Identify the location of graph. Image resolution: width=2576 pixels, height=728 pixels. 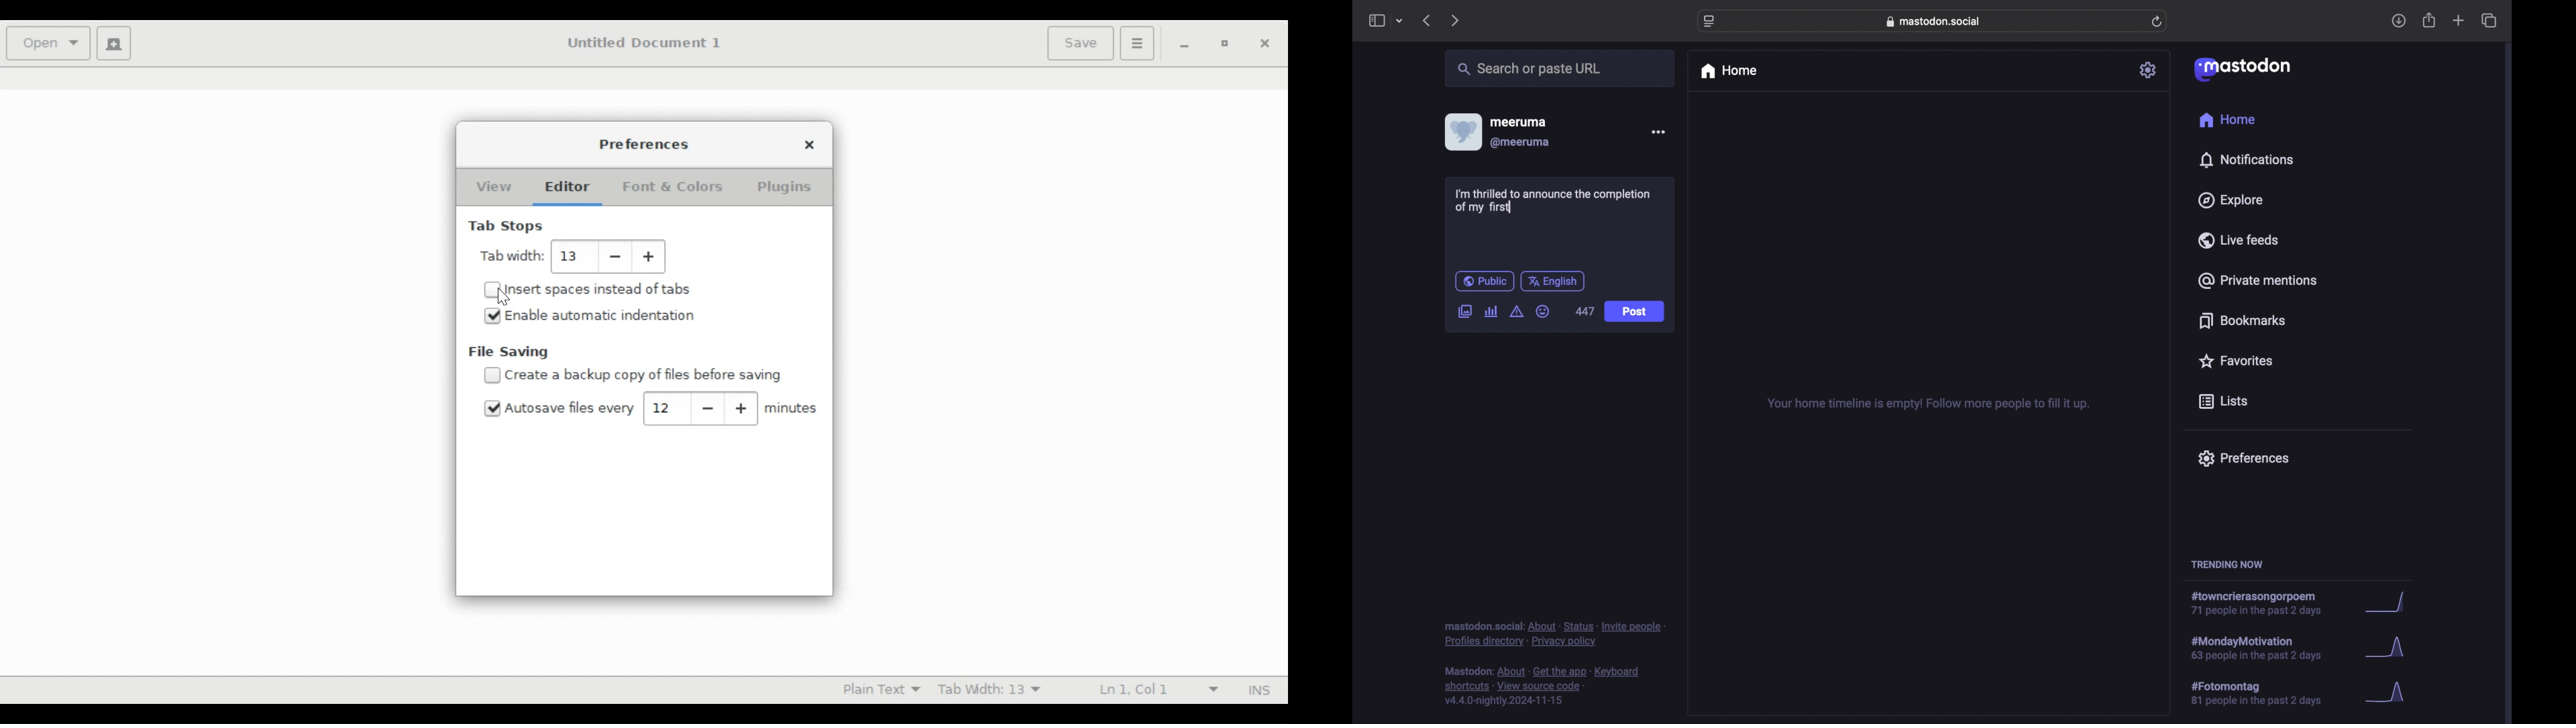
(2390, 693).